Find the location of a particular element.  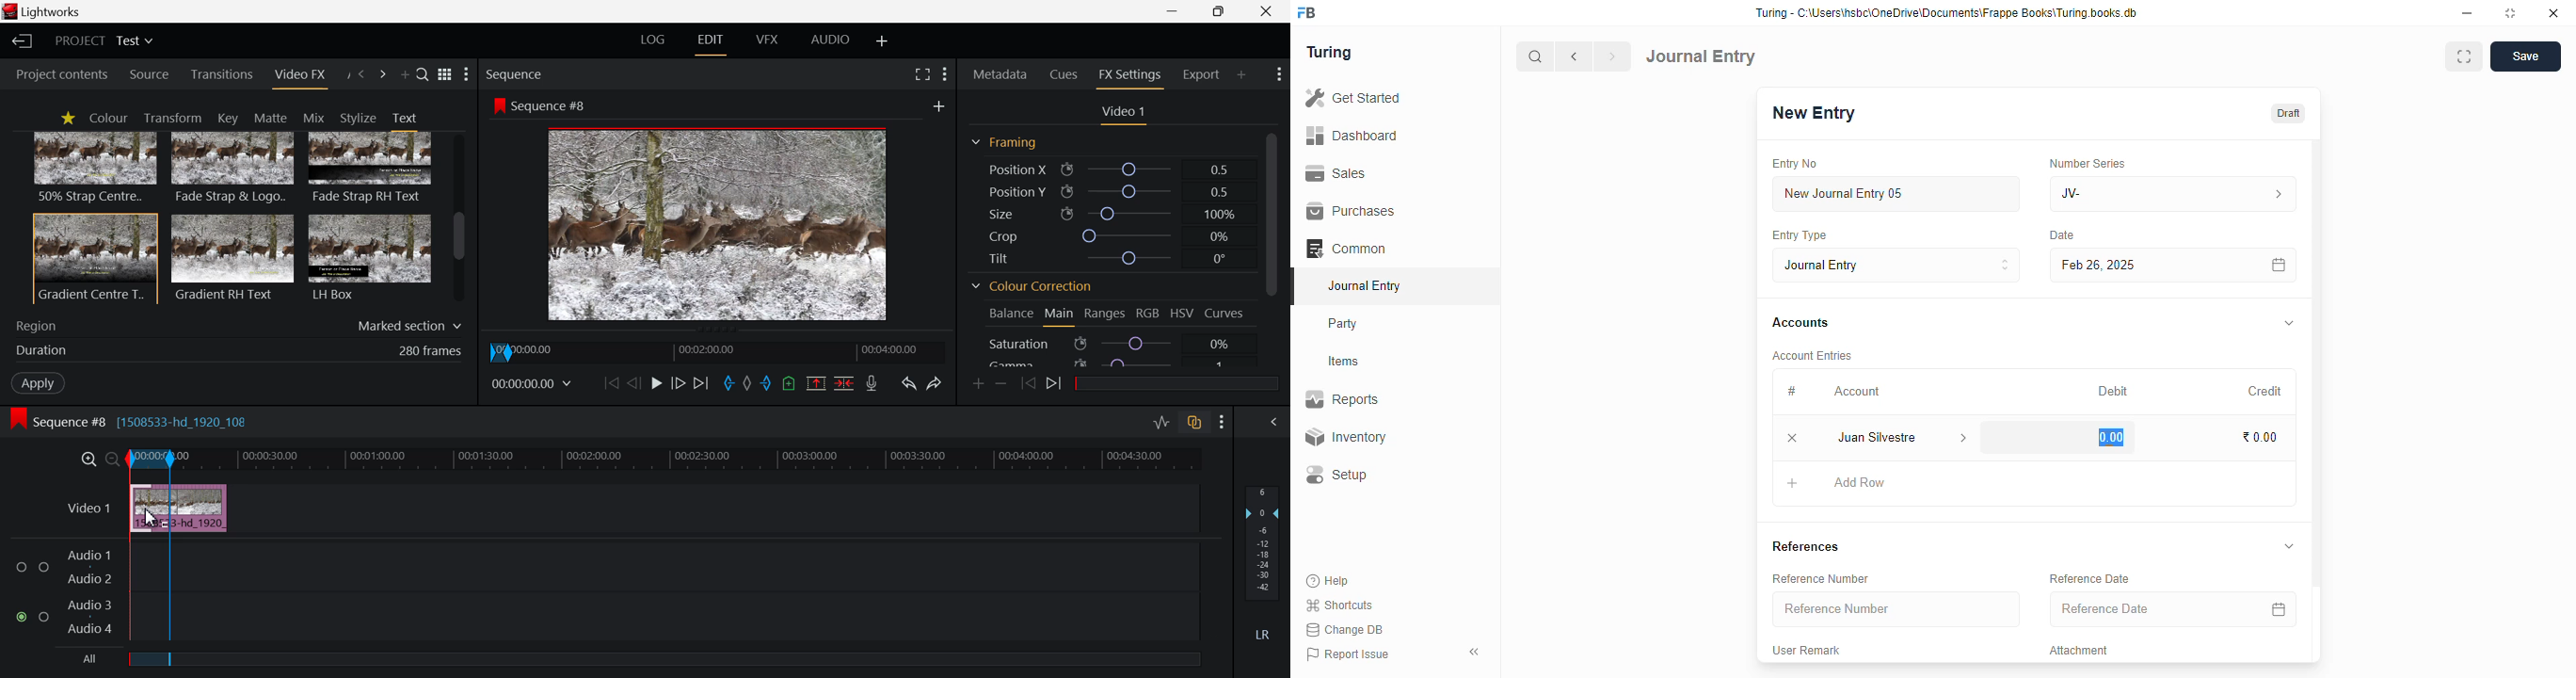

Project Timeline Navigator is located at coordinates (721, 349).